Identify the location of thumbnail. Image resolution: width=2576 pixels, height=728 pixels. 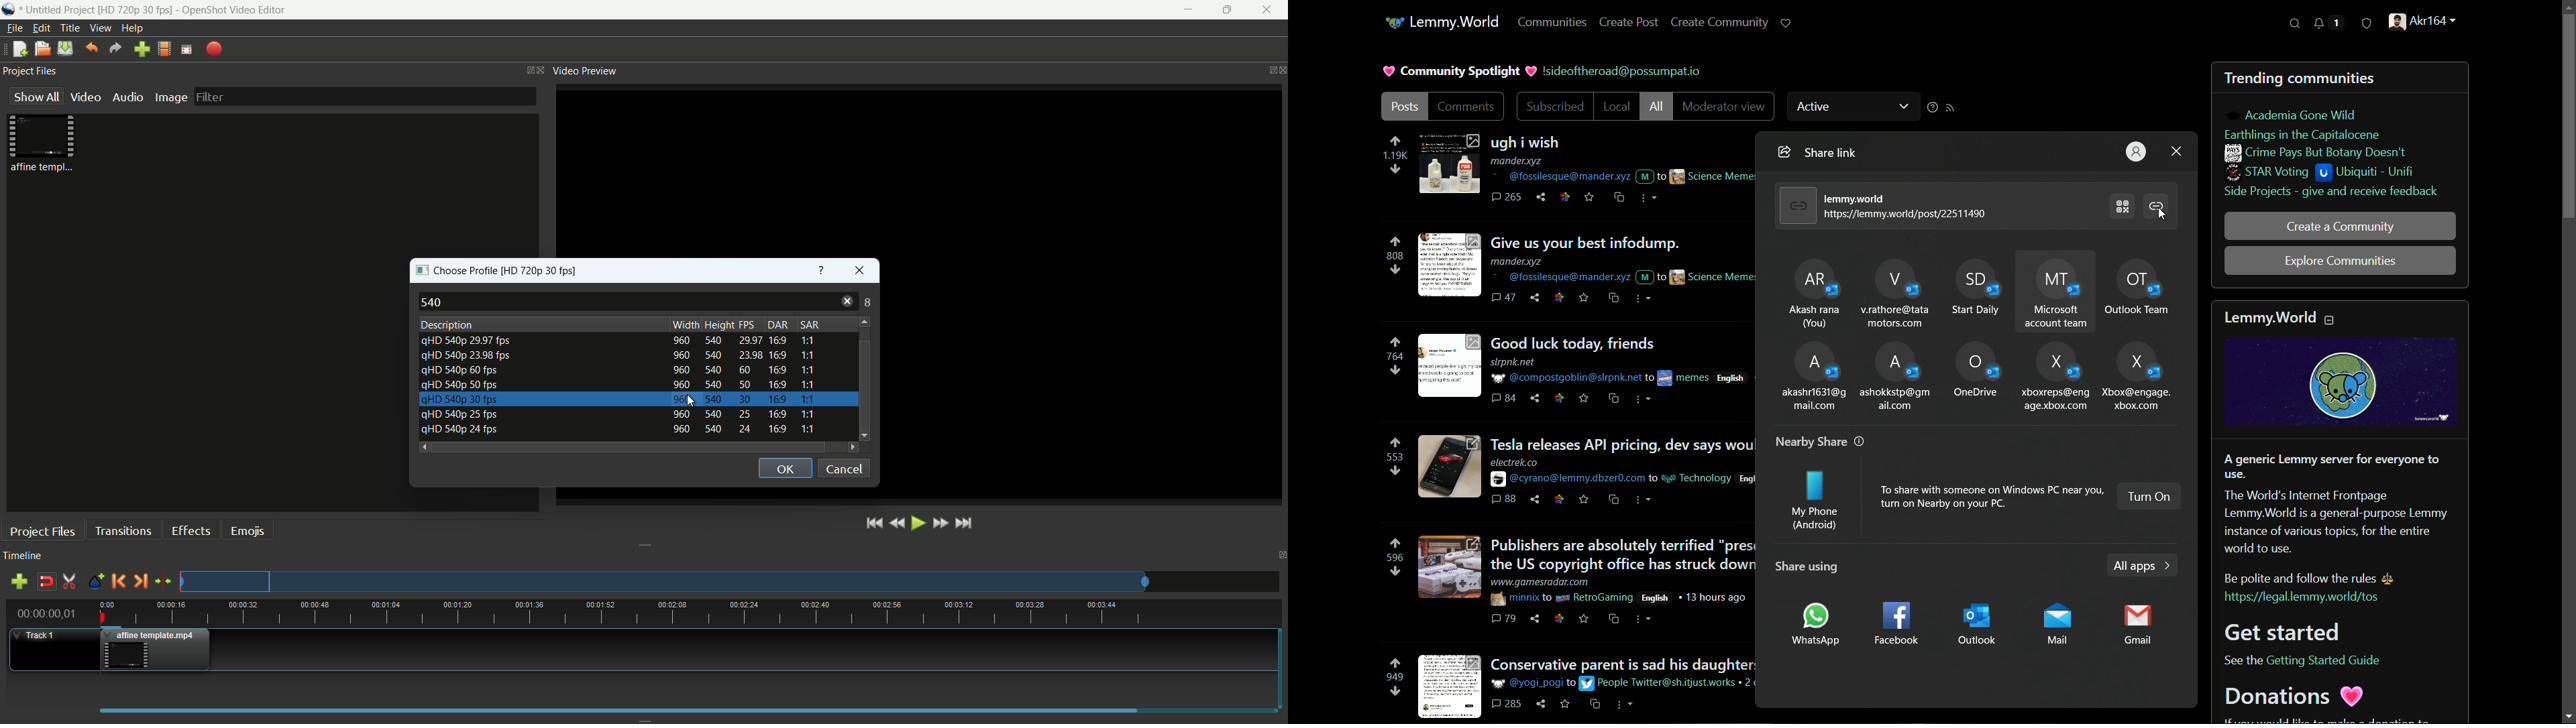
(1447, 568).